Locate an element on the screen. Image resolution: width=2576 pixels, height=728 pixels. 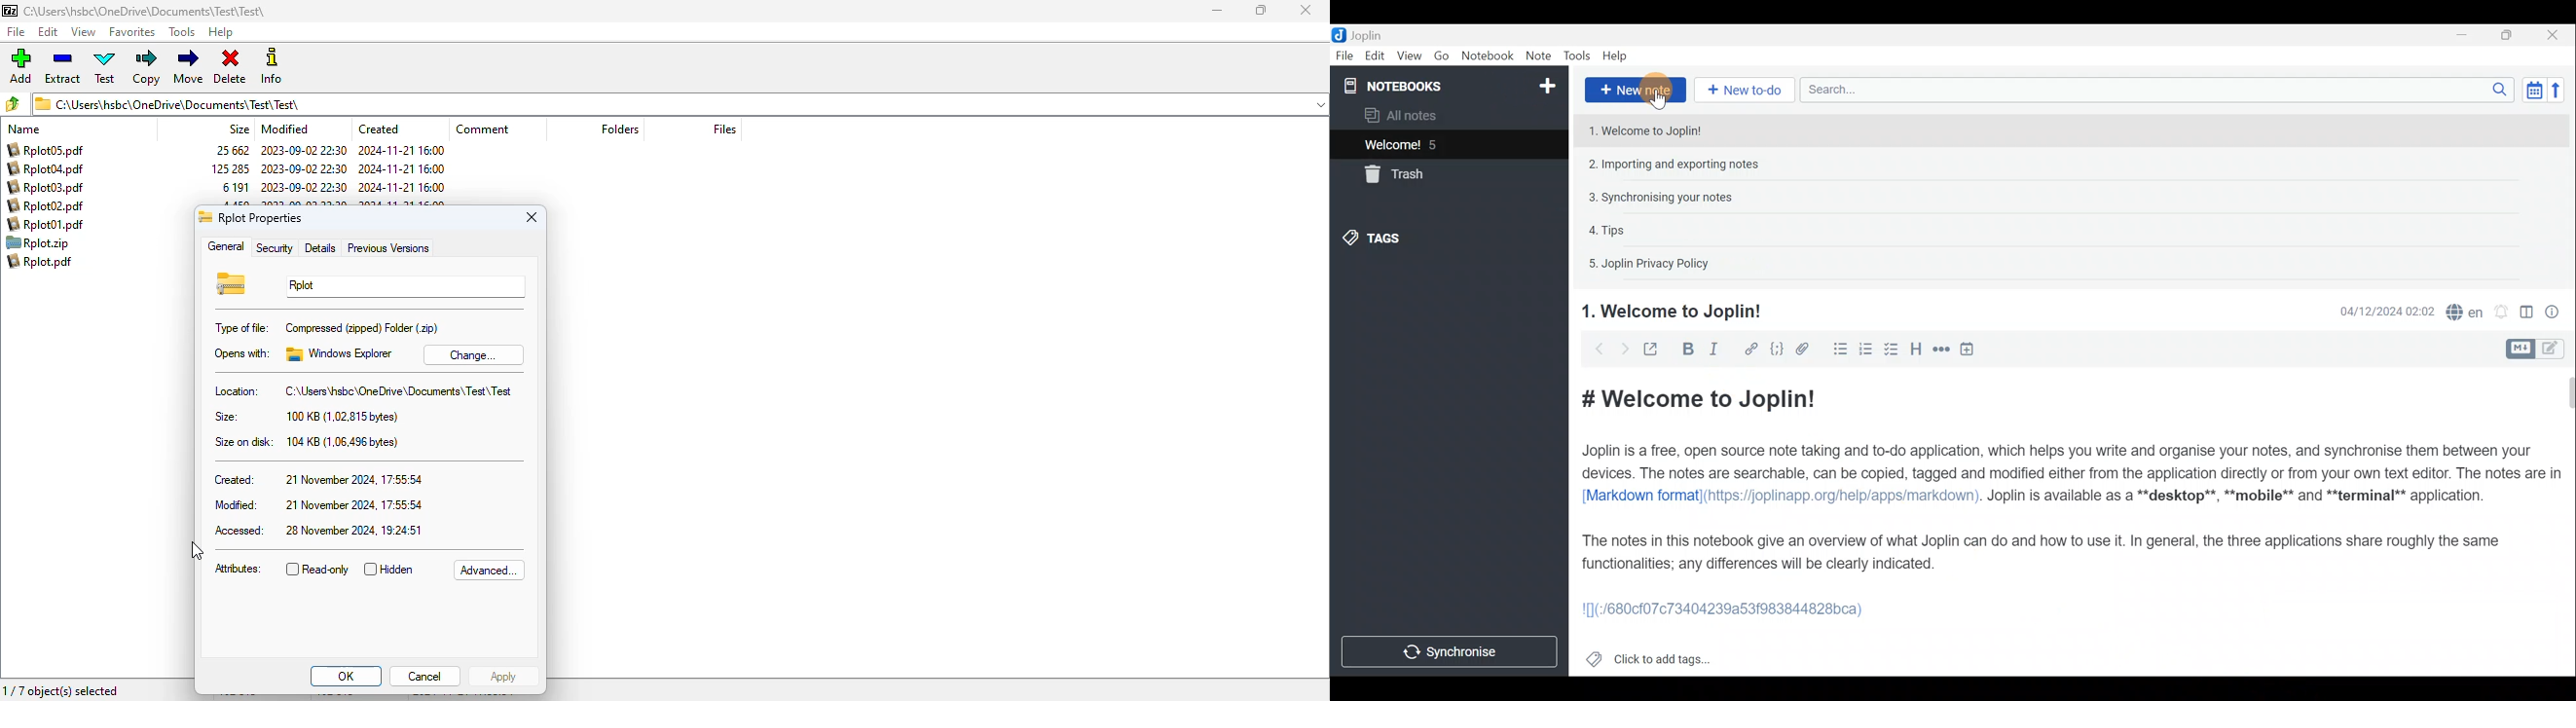
size is located at coordinates (239, 129).